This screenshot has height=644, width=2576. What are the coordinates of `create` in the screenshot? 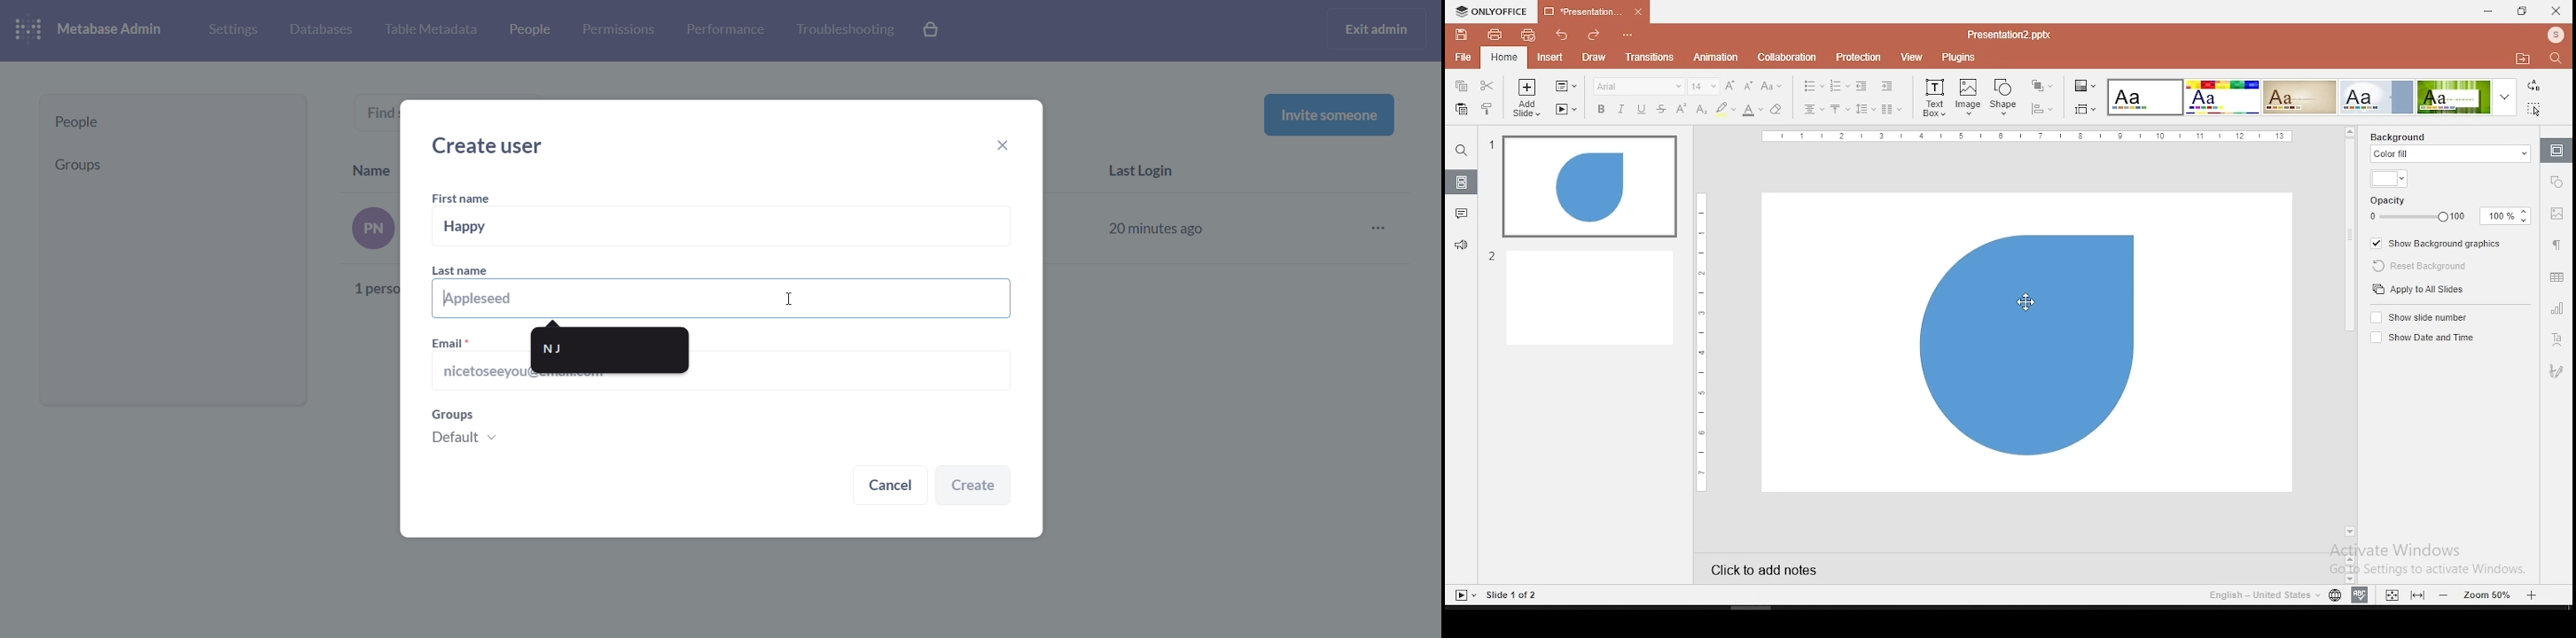 It's located at (974, 486).